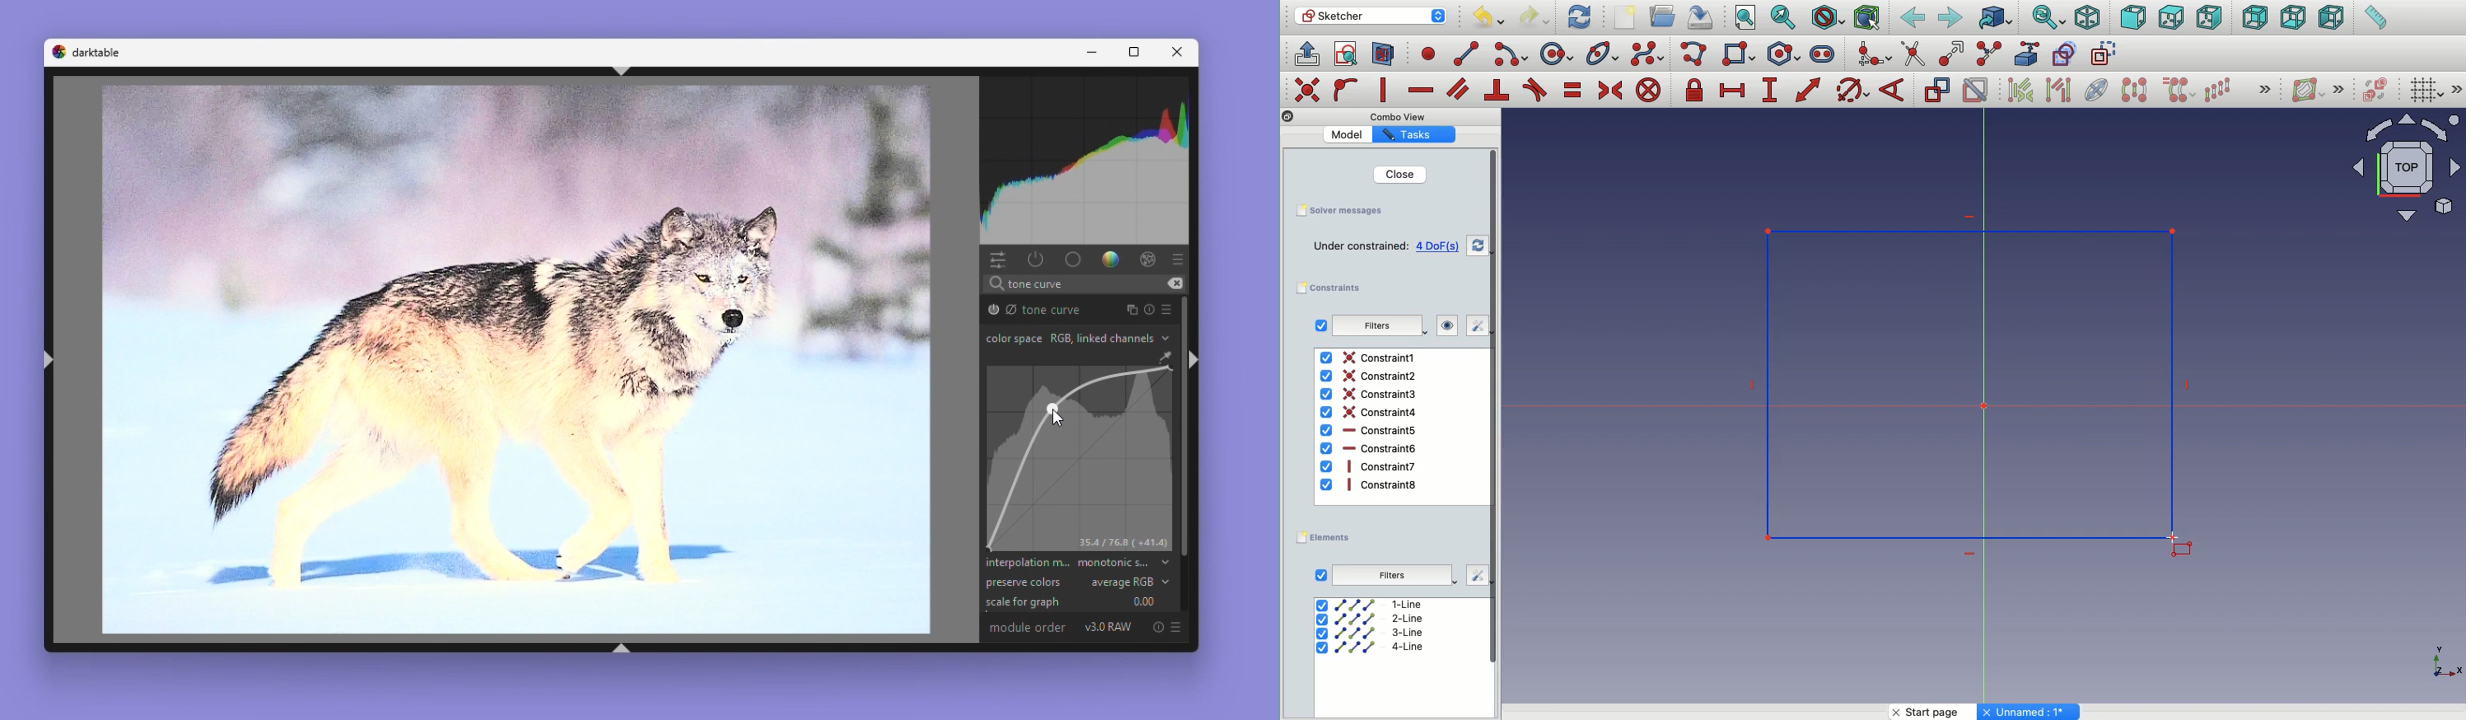 This screenshot has height=728, width=2492. I want to click on Interpolation method, so click(1076, 563).